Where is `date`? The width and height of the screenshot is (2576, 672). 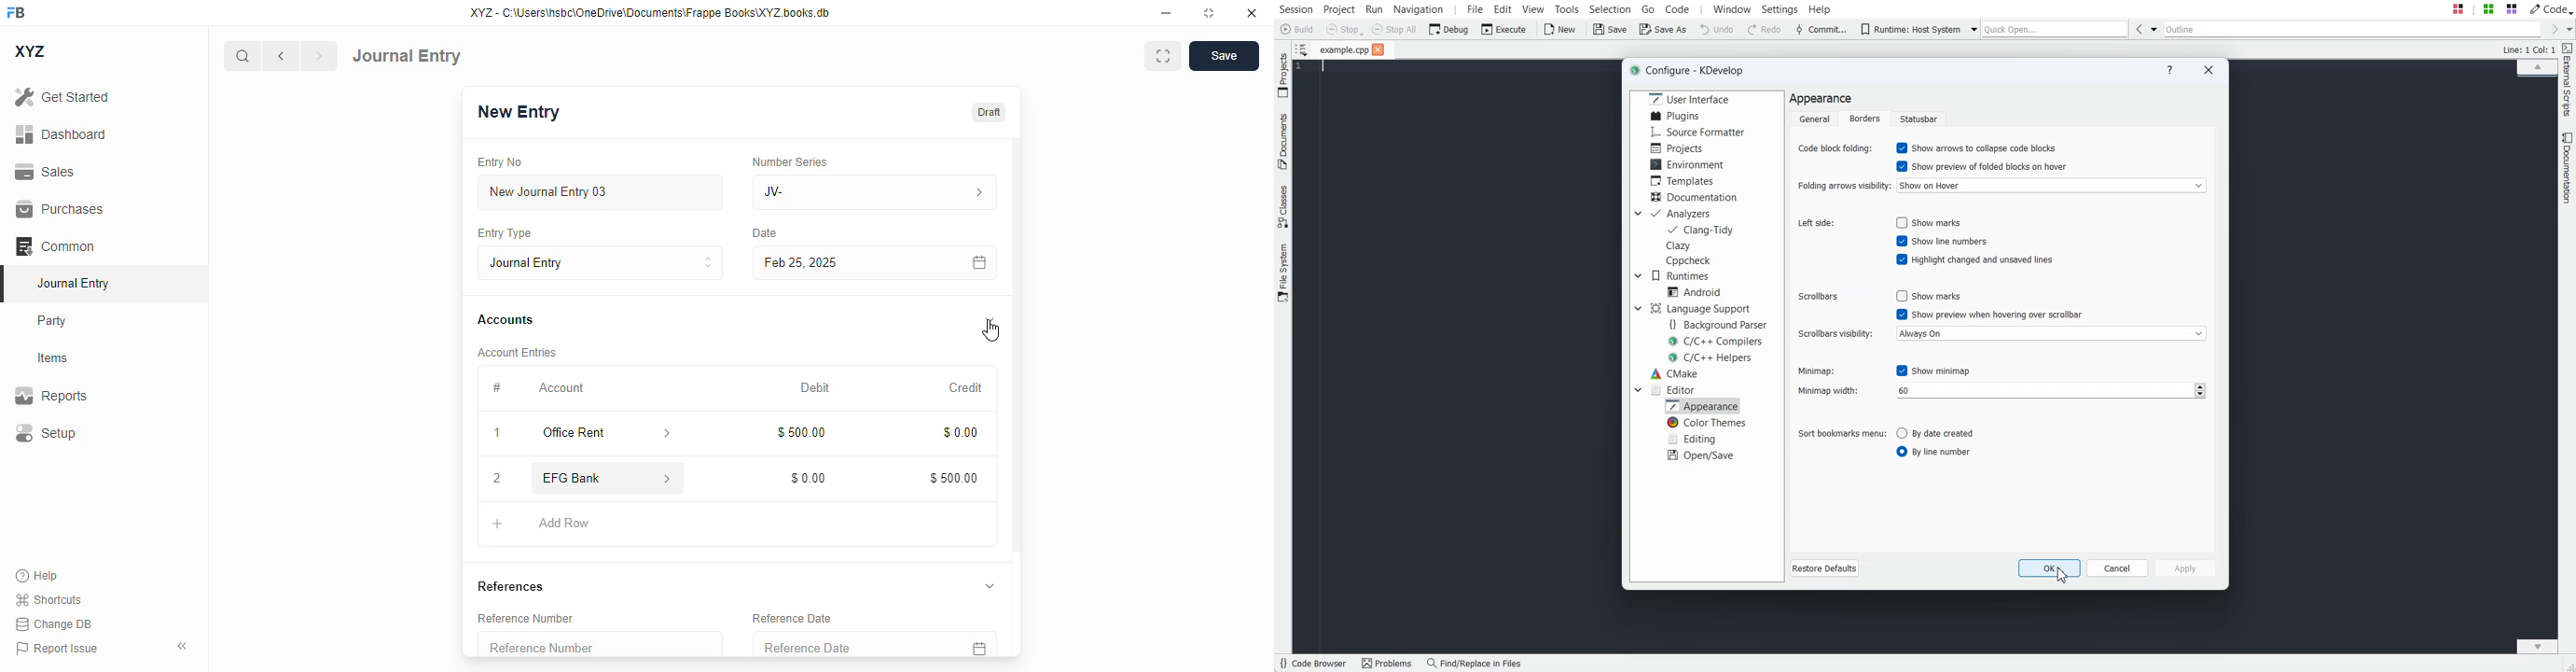 date is located at coordinates (766, 233).